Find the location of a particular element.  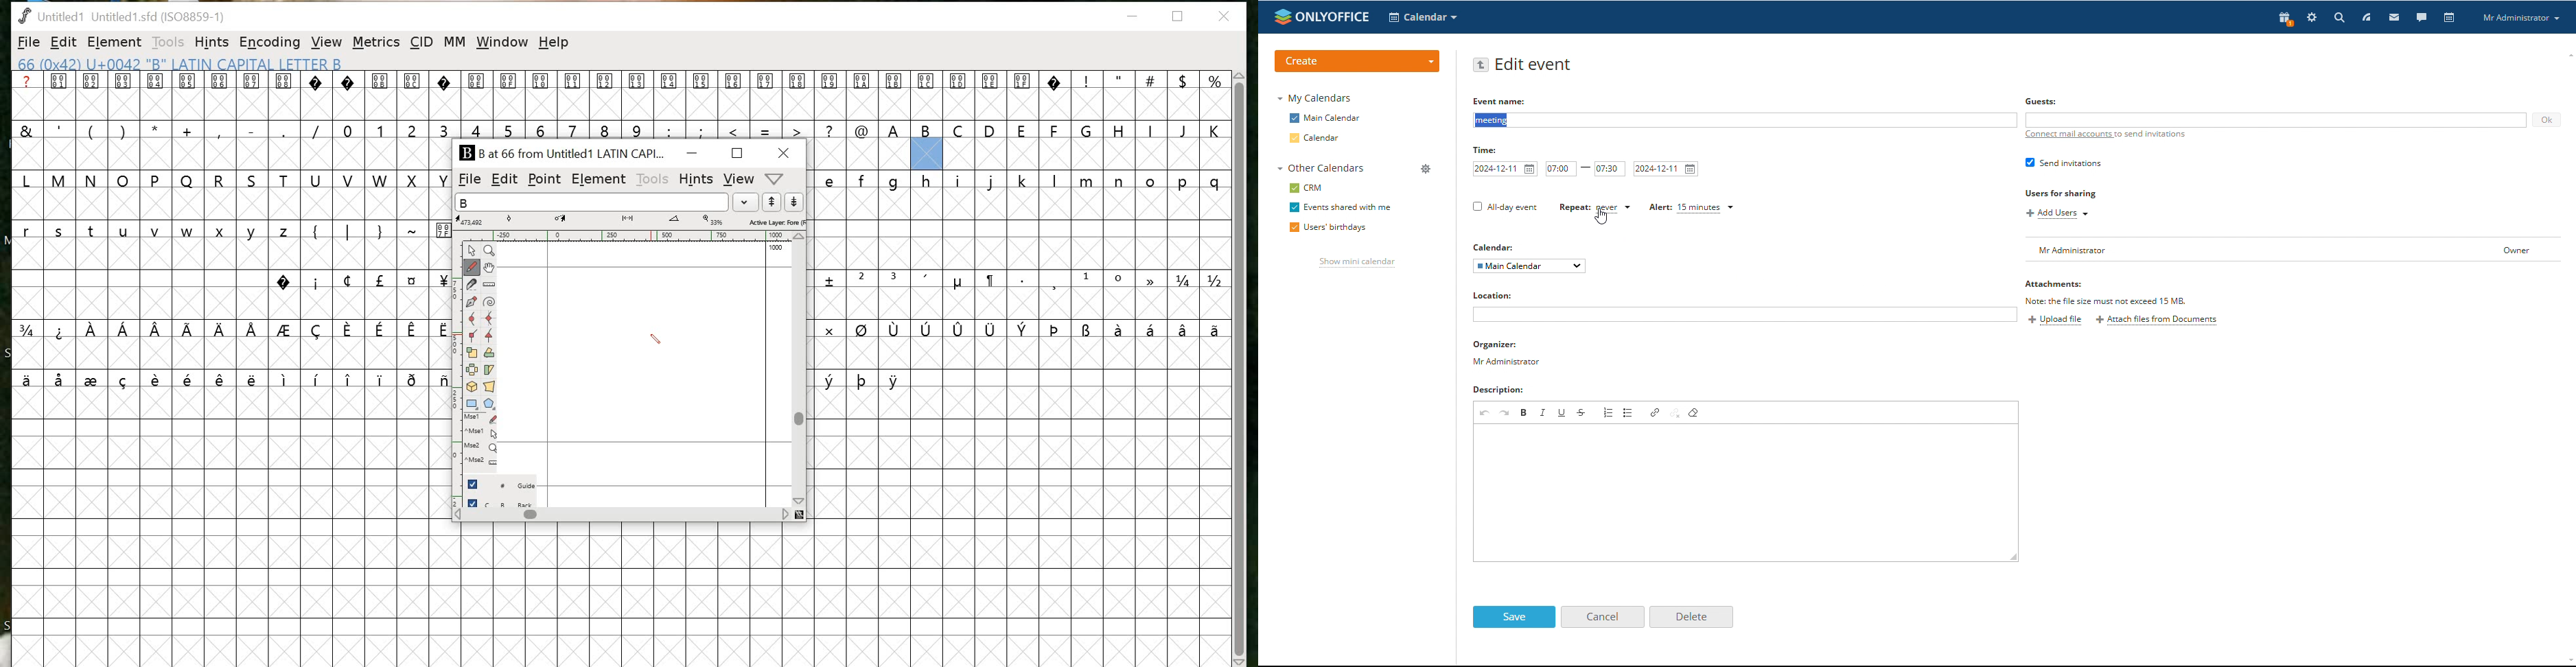

Ruler is located at coordinates (490, 286).